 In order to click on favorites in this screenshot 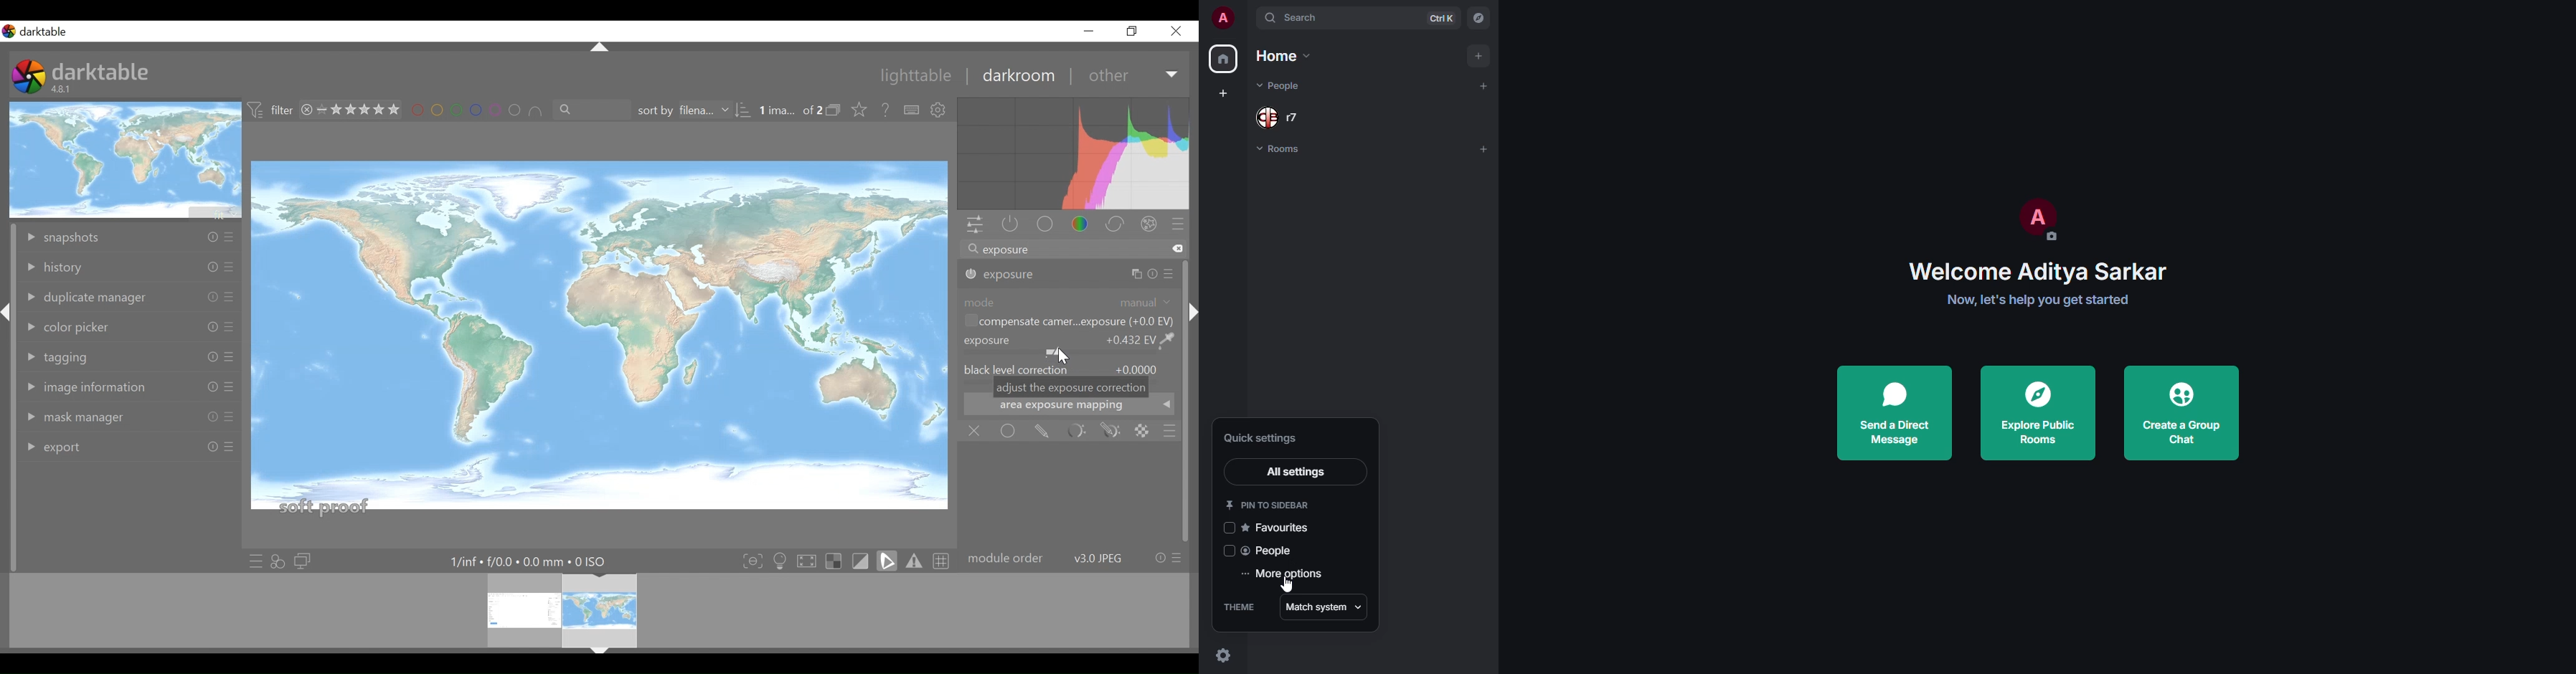, I will do `click(1281, 528)`.